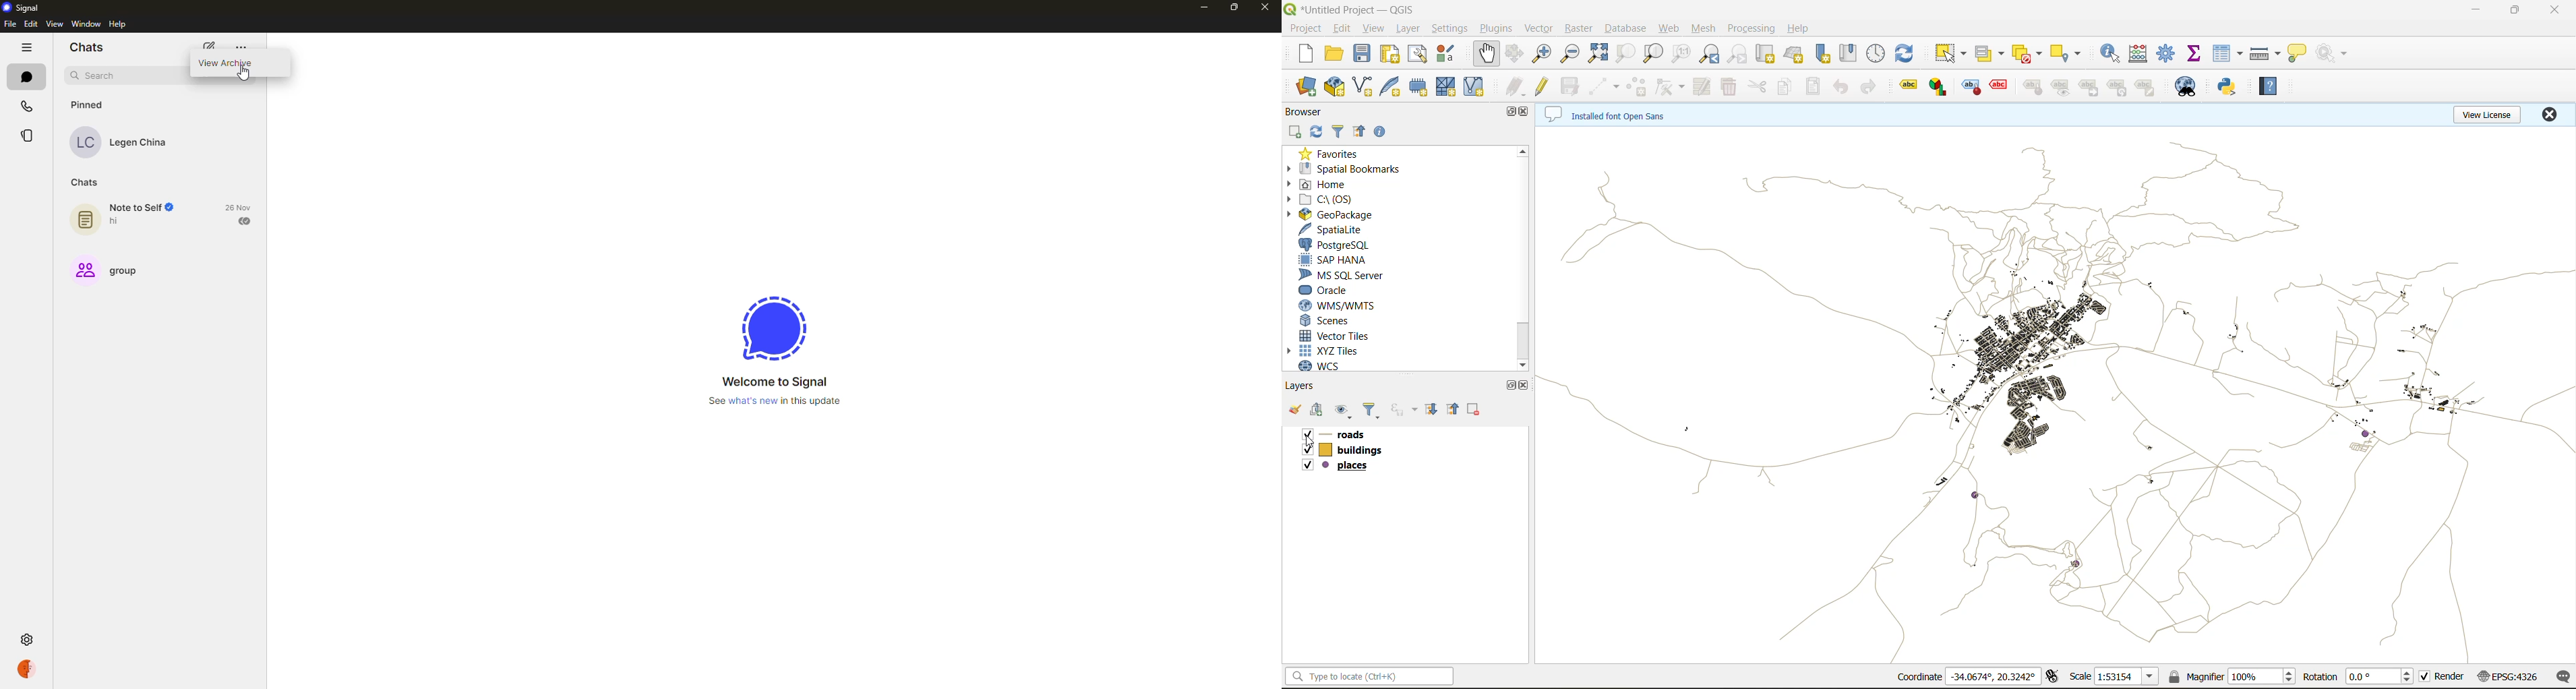 This screenshot has height=700, width=2576. Describe the element at coordinates (120, 24) in the screenshot. I see `help` at that location.